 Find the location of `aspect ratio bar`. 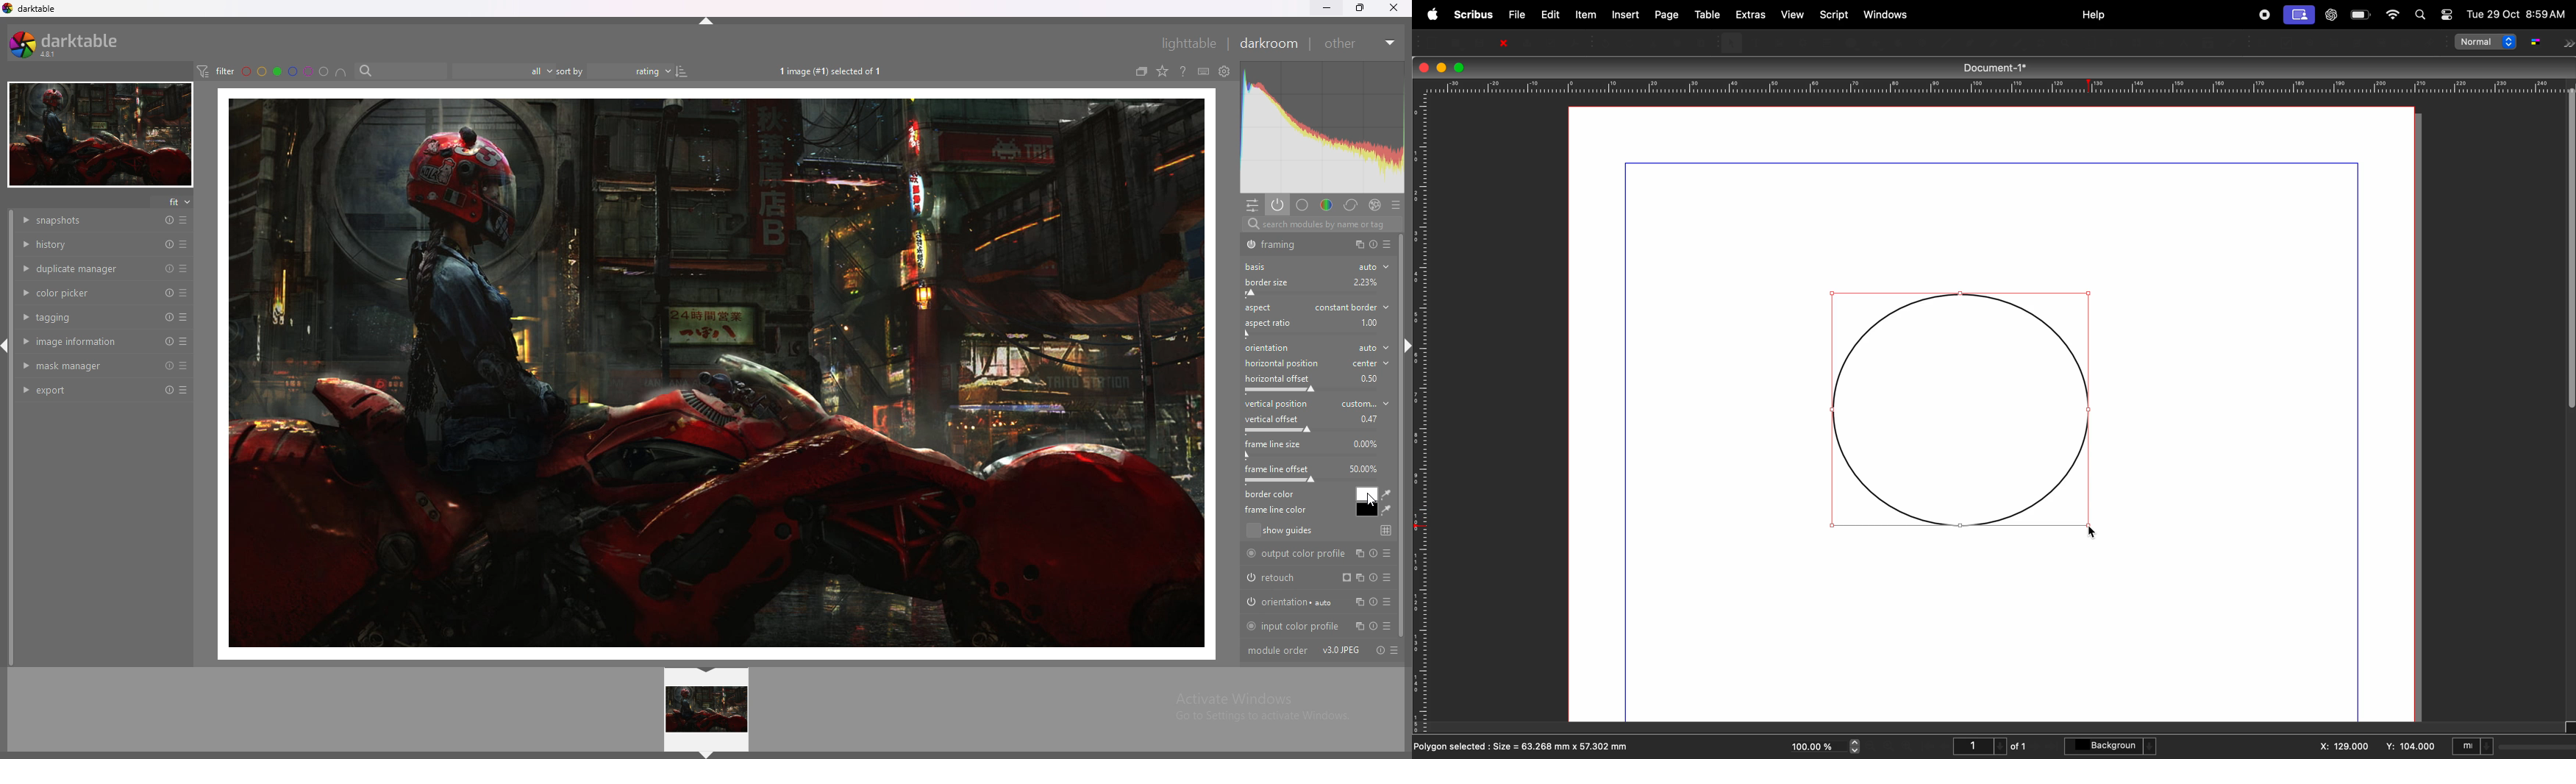

aspect ratio bar is located at coordinates (1310, 334).